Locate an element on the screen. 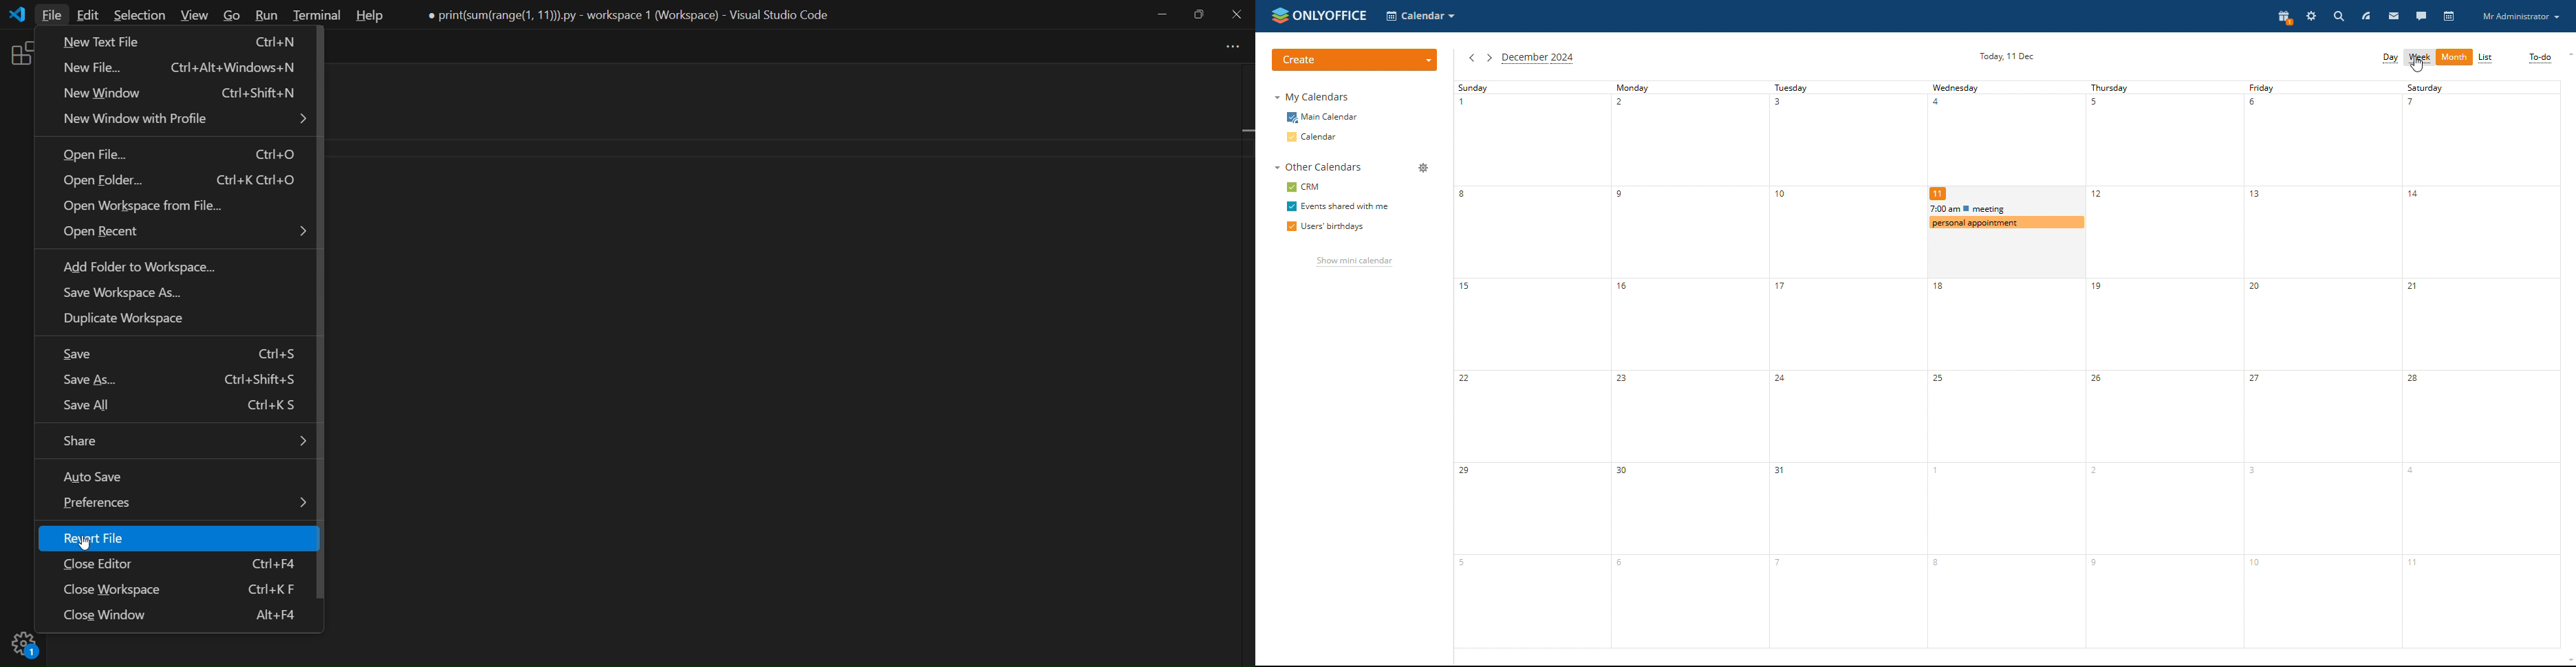 Image resolution: width=2576 pixels, height=672 pixels. Selection is located at coordinates (140, 15).